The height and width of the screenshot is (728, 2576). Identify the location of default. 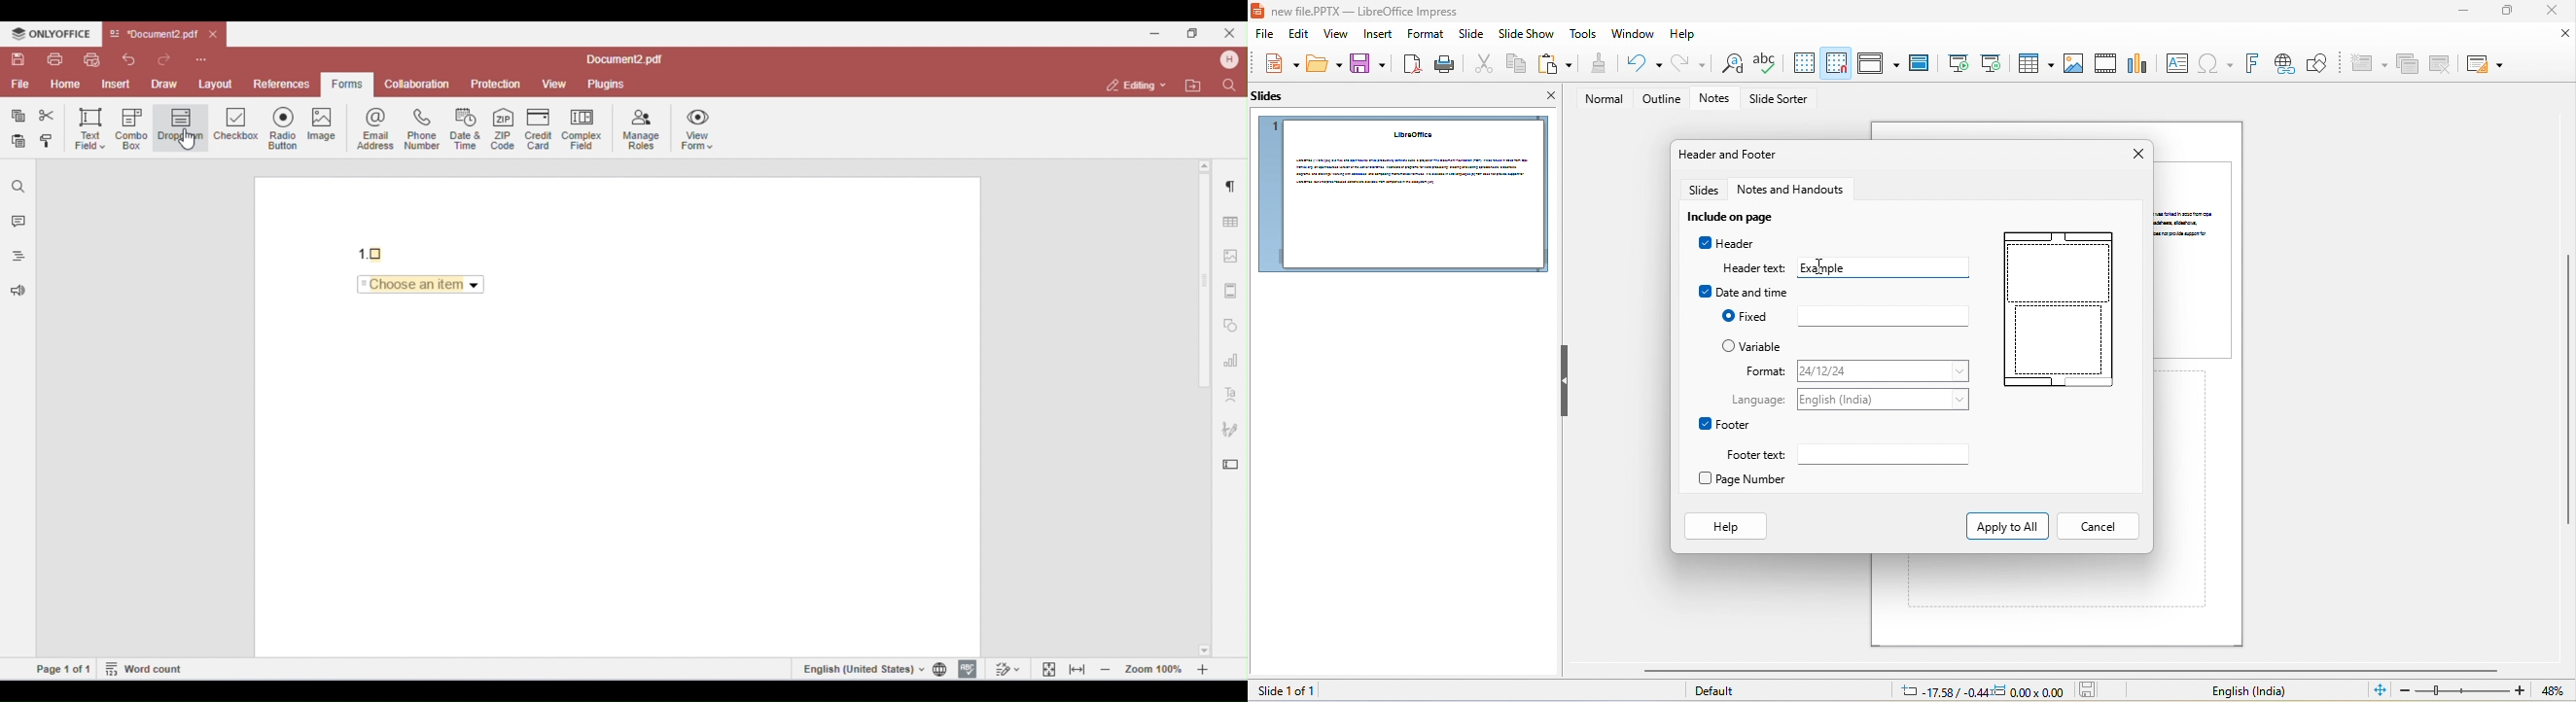
(1721, 692).